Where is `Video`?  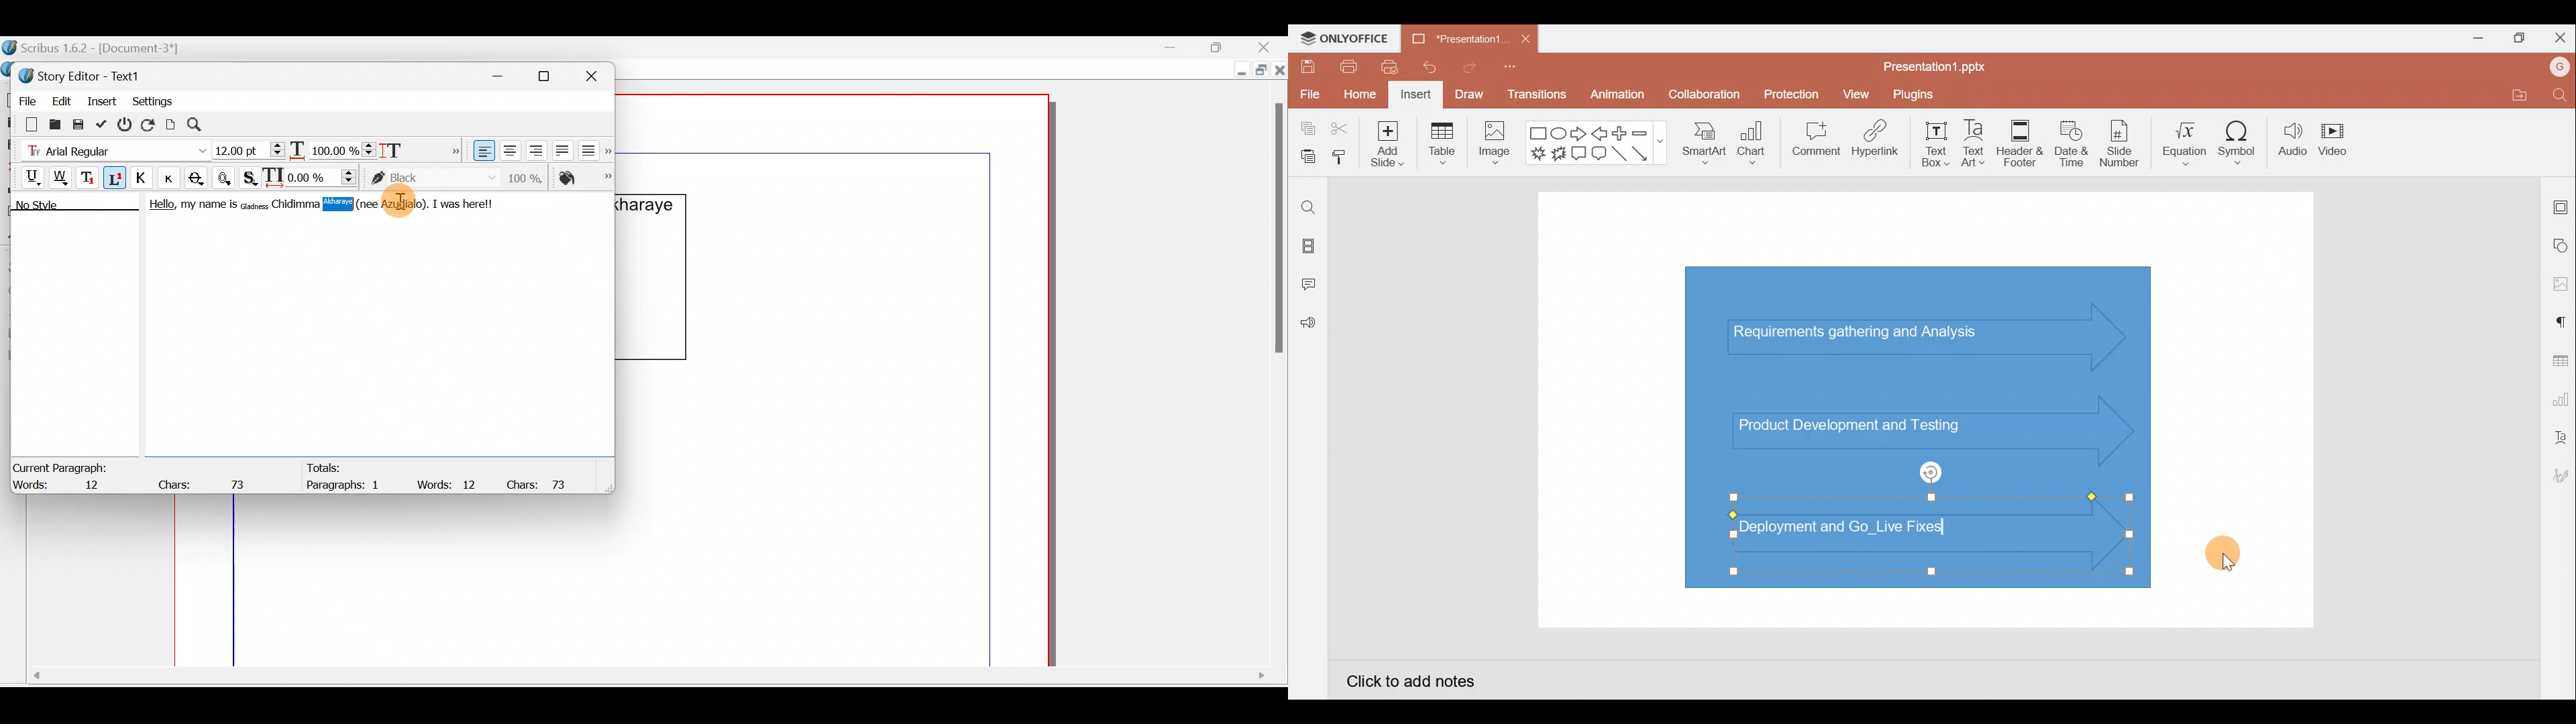 Video is located at coordinates (2334, 137).